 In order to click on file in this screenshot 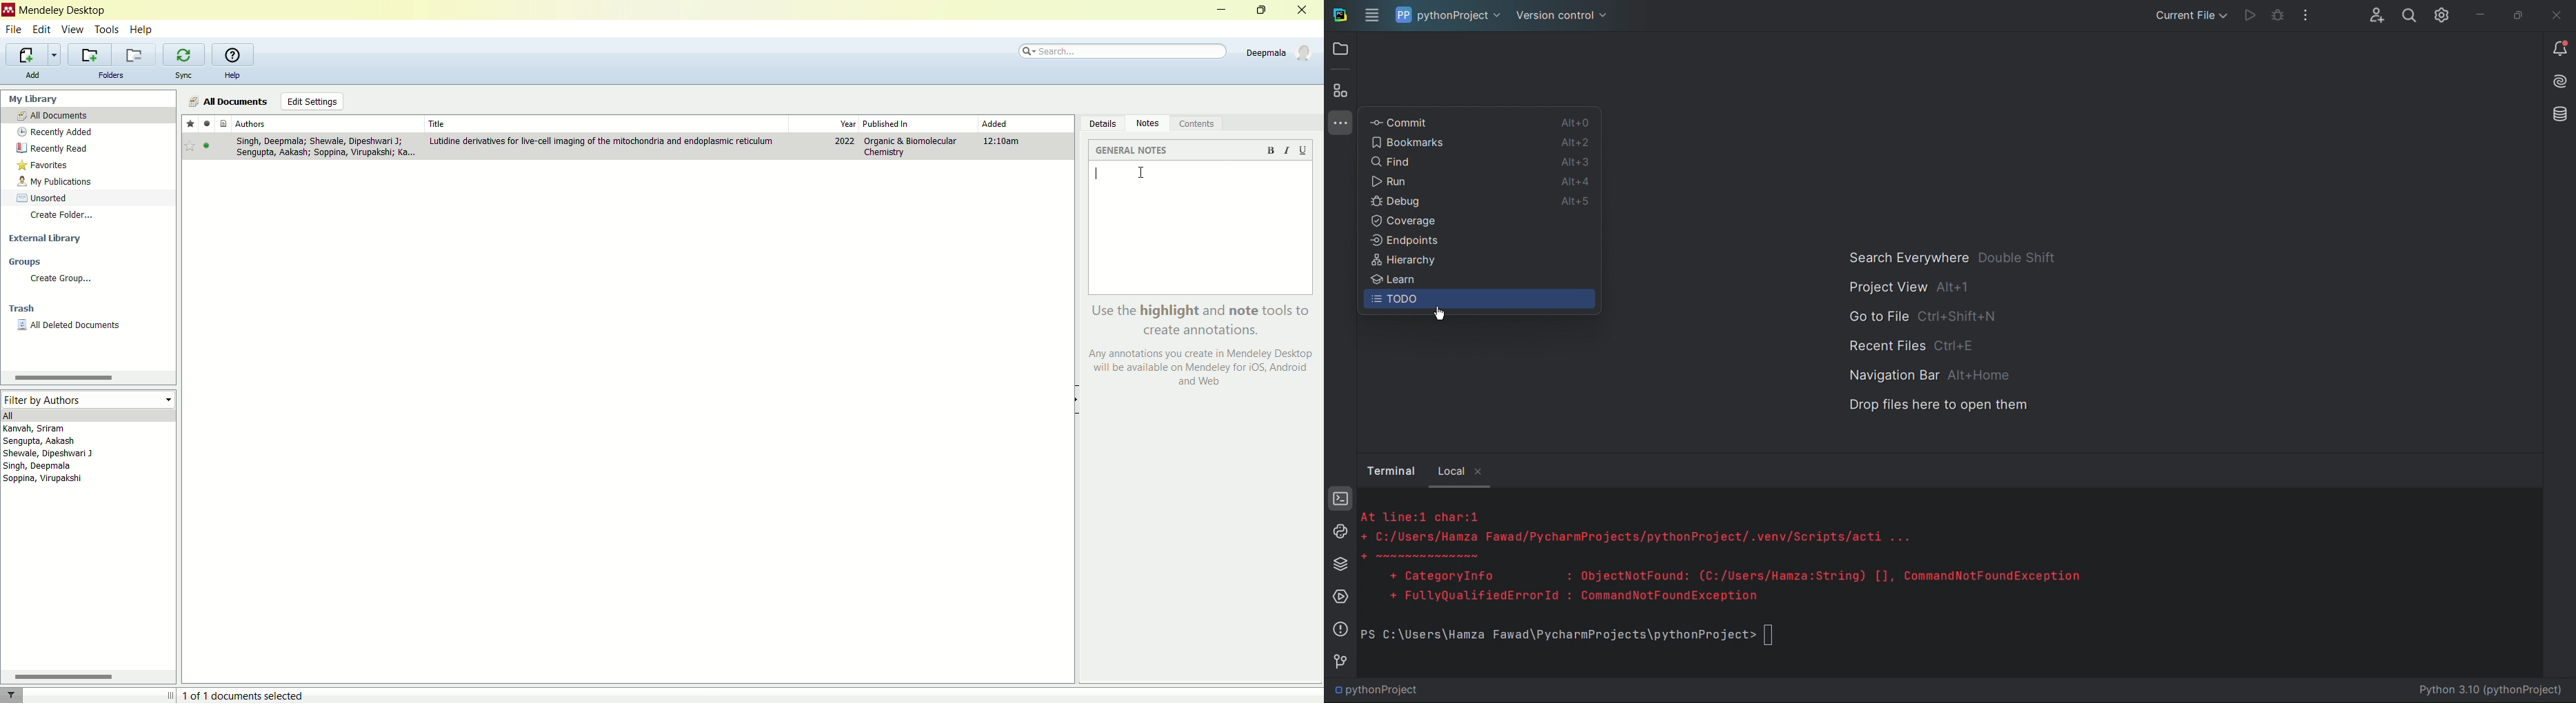, I will do `click(14, 30)`.